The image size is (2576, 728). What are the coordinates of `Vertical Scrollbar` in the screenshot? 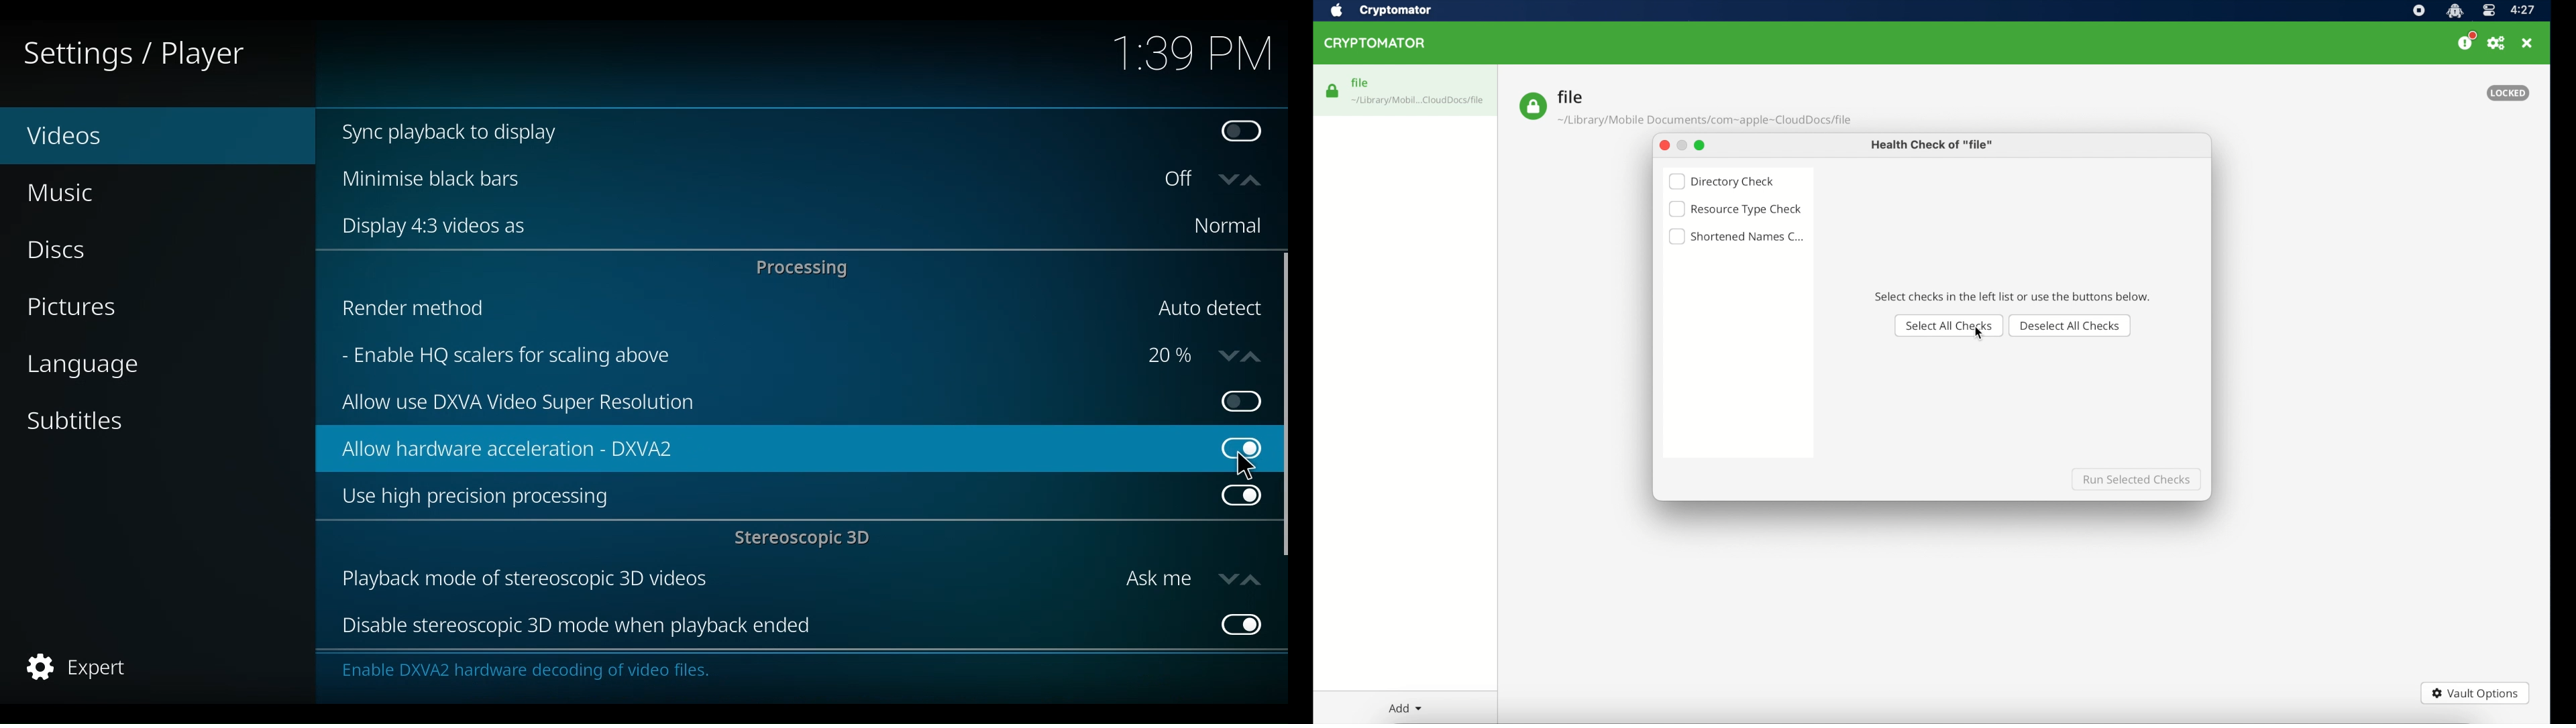 It's located at (1280, 406).